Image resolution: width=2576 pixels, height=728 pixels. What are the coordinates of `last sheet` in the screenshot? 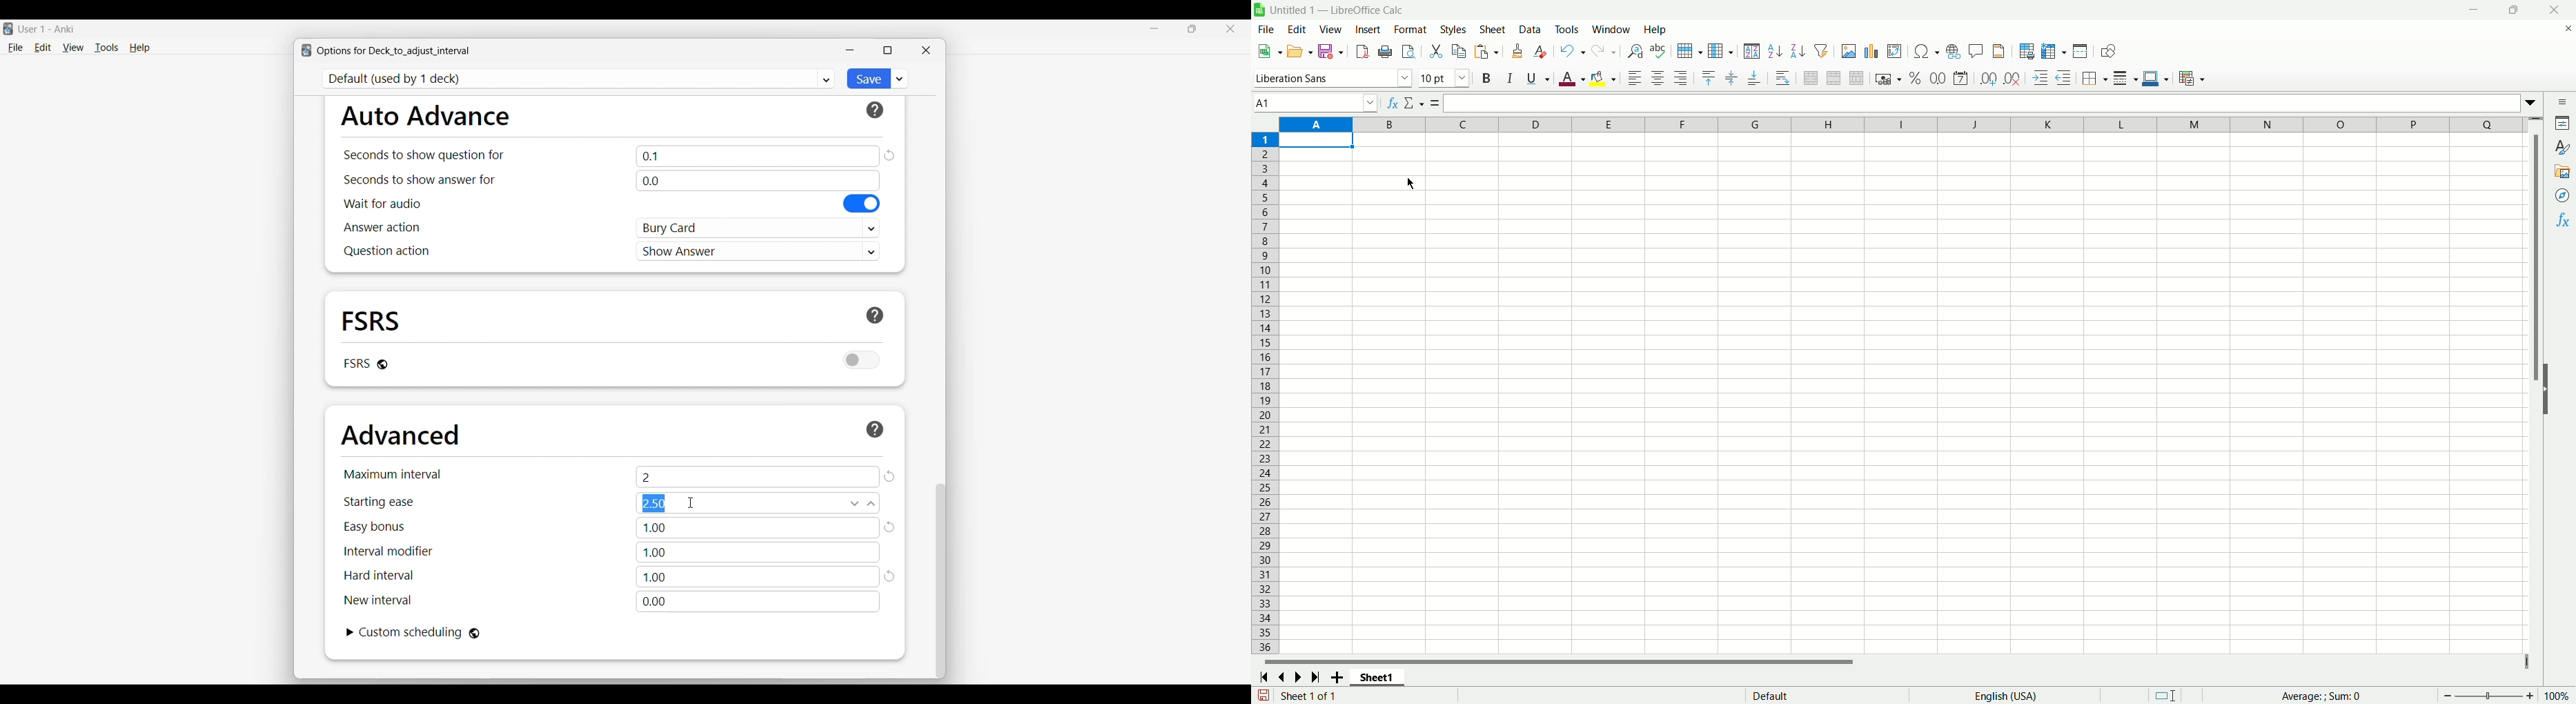 It's located at (1317, 677).